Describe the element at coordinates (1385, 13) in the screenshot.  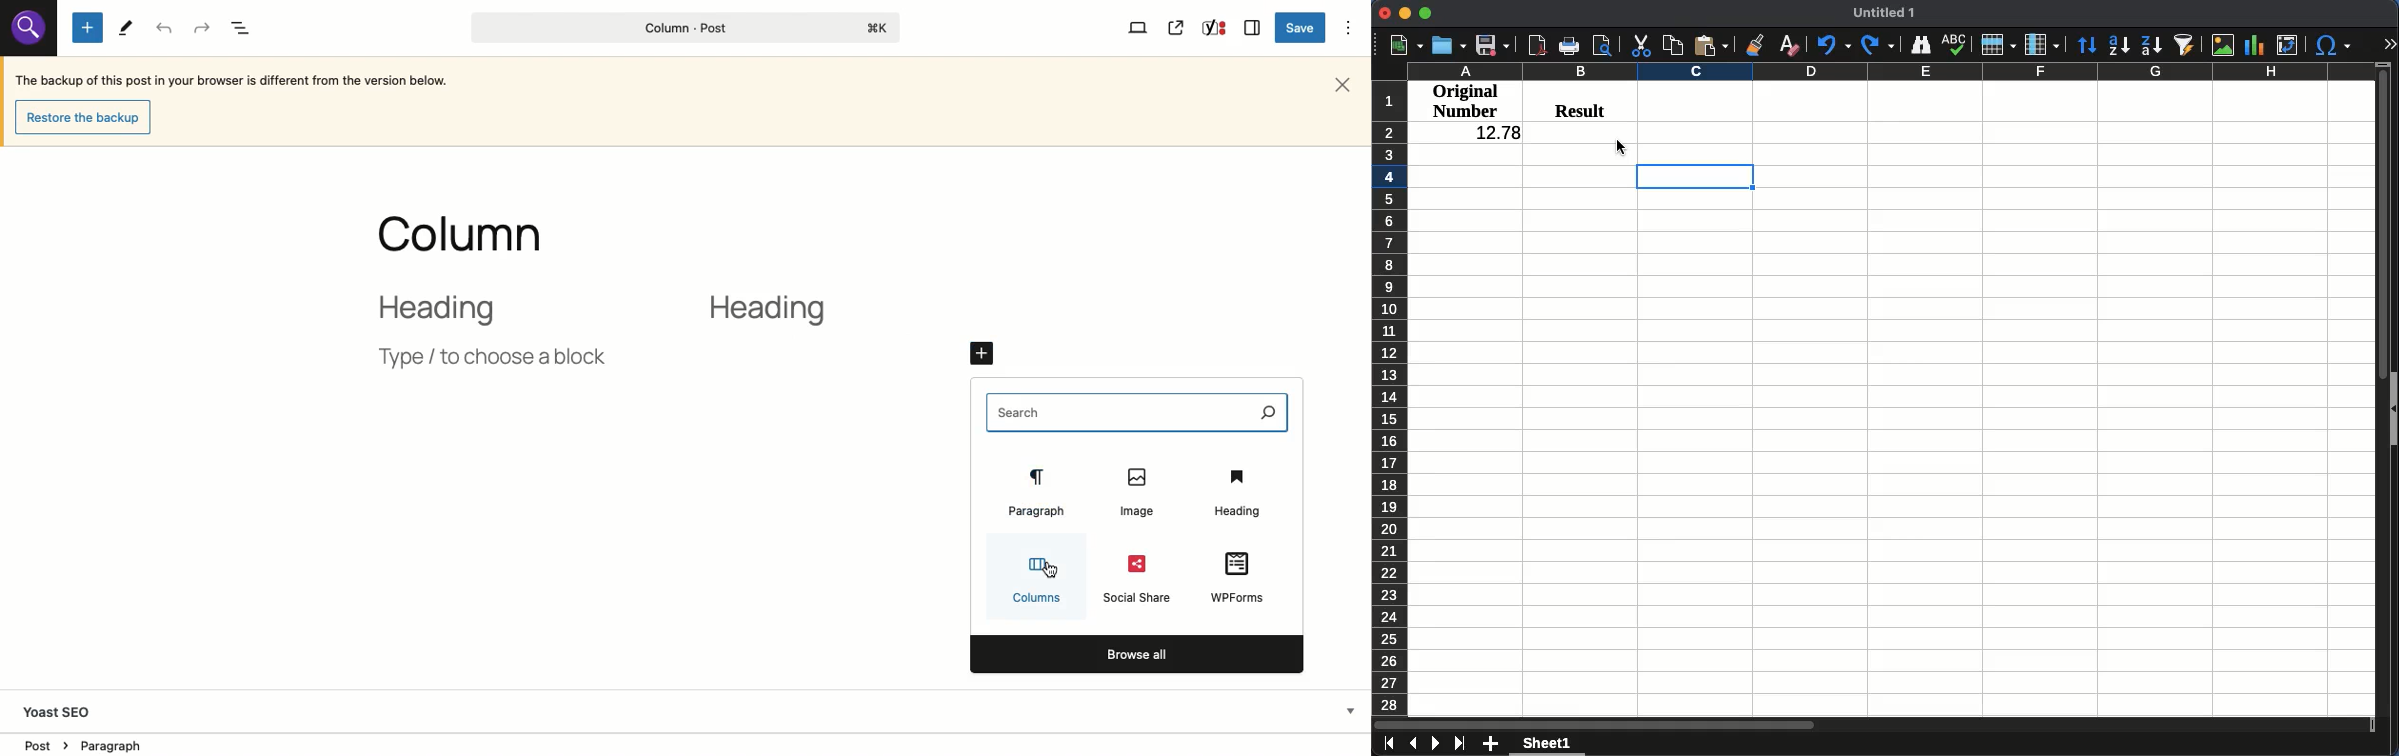
I see `Close` at that location.